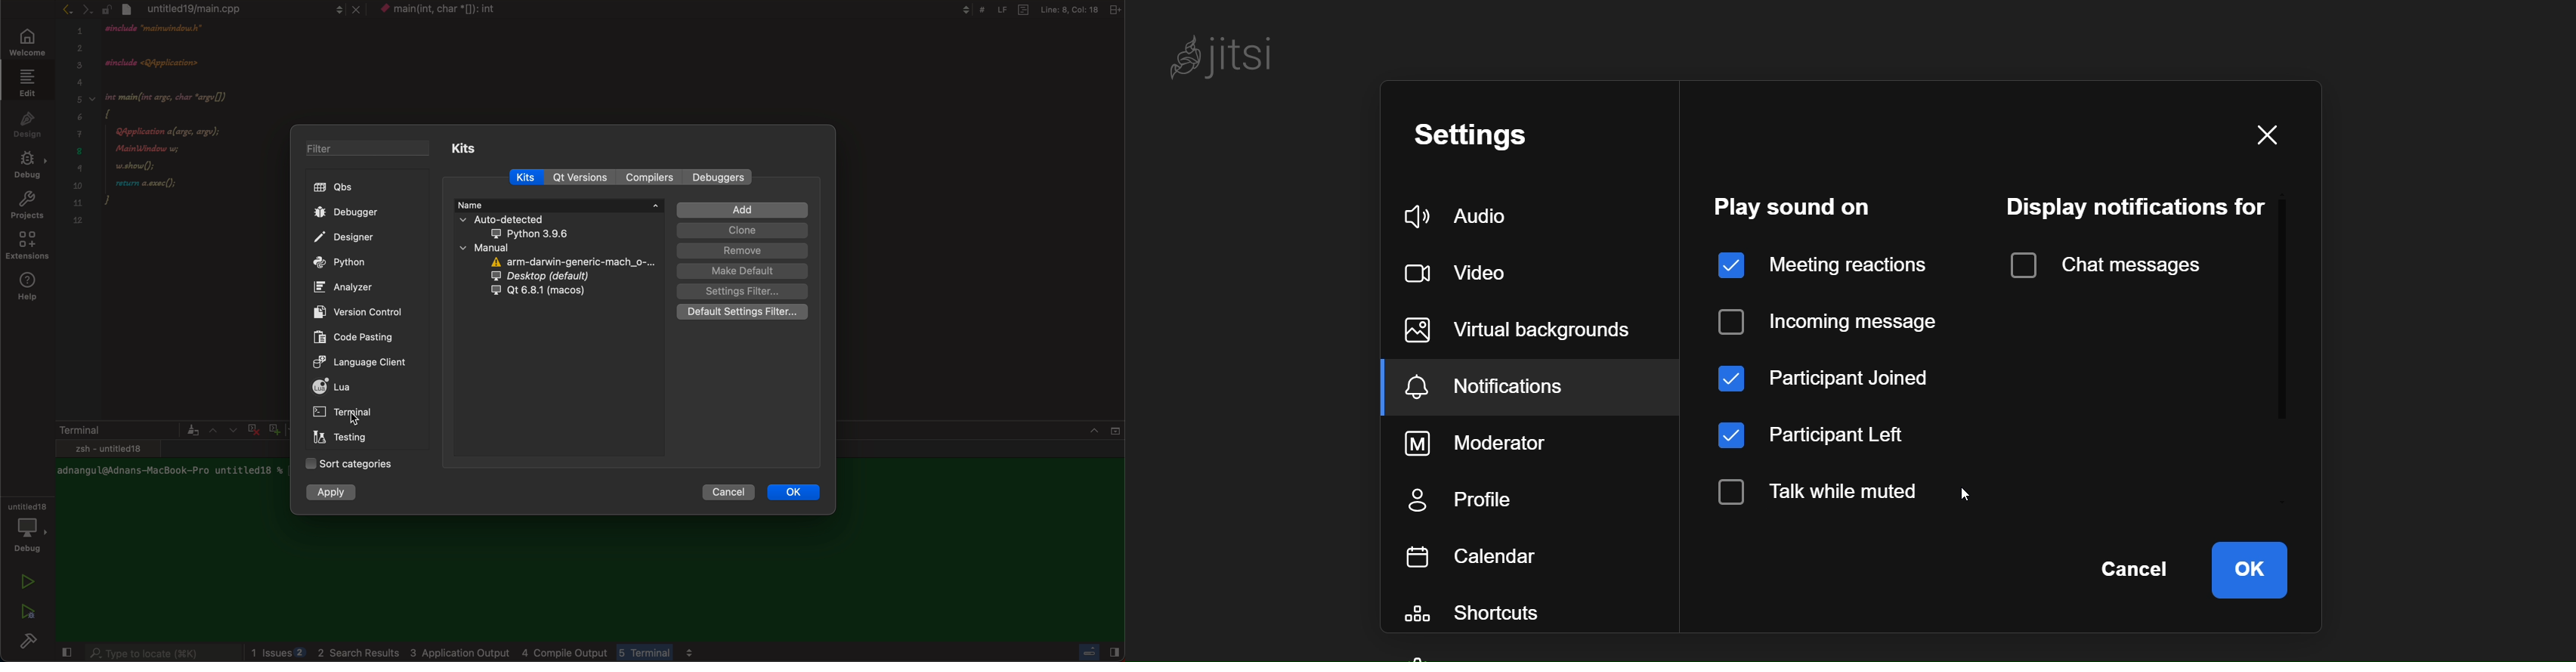 This screenshot has width=2576, height=672. Describe the element at coordinates (1800, 206) in the screenshot. I see `play sound on` at that location.